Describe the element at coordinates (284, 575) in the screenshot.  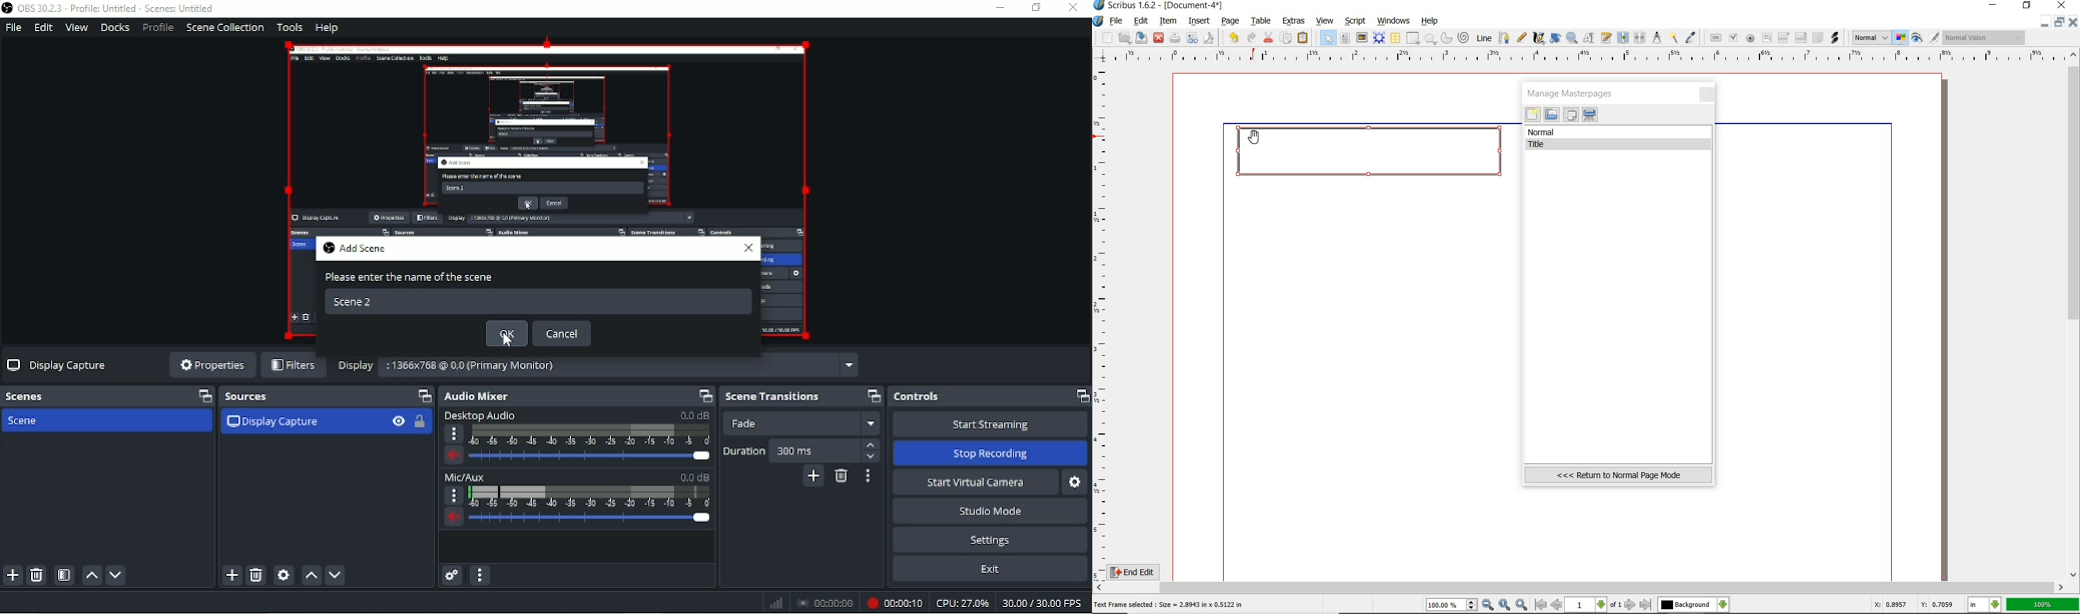
I see `Open source properties` at that location.